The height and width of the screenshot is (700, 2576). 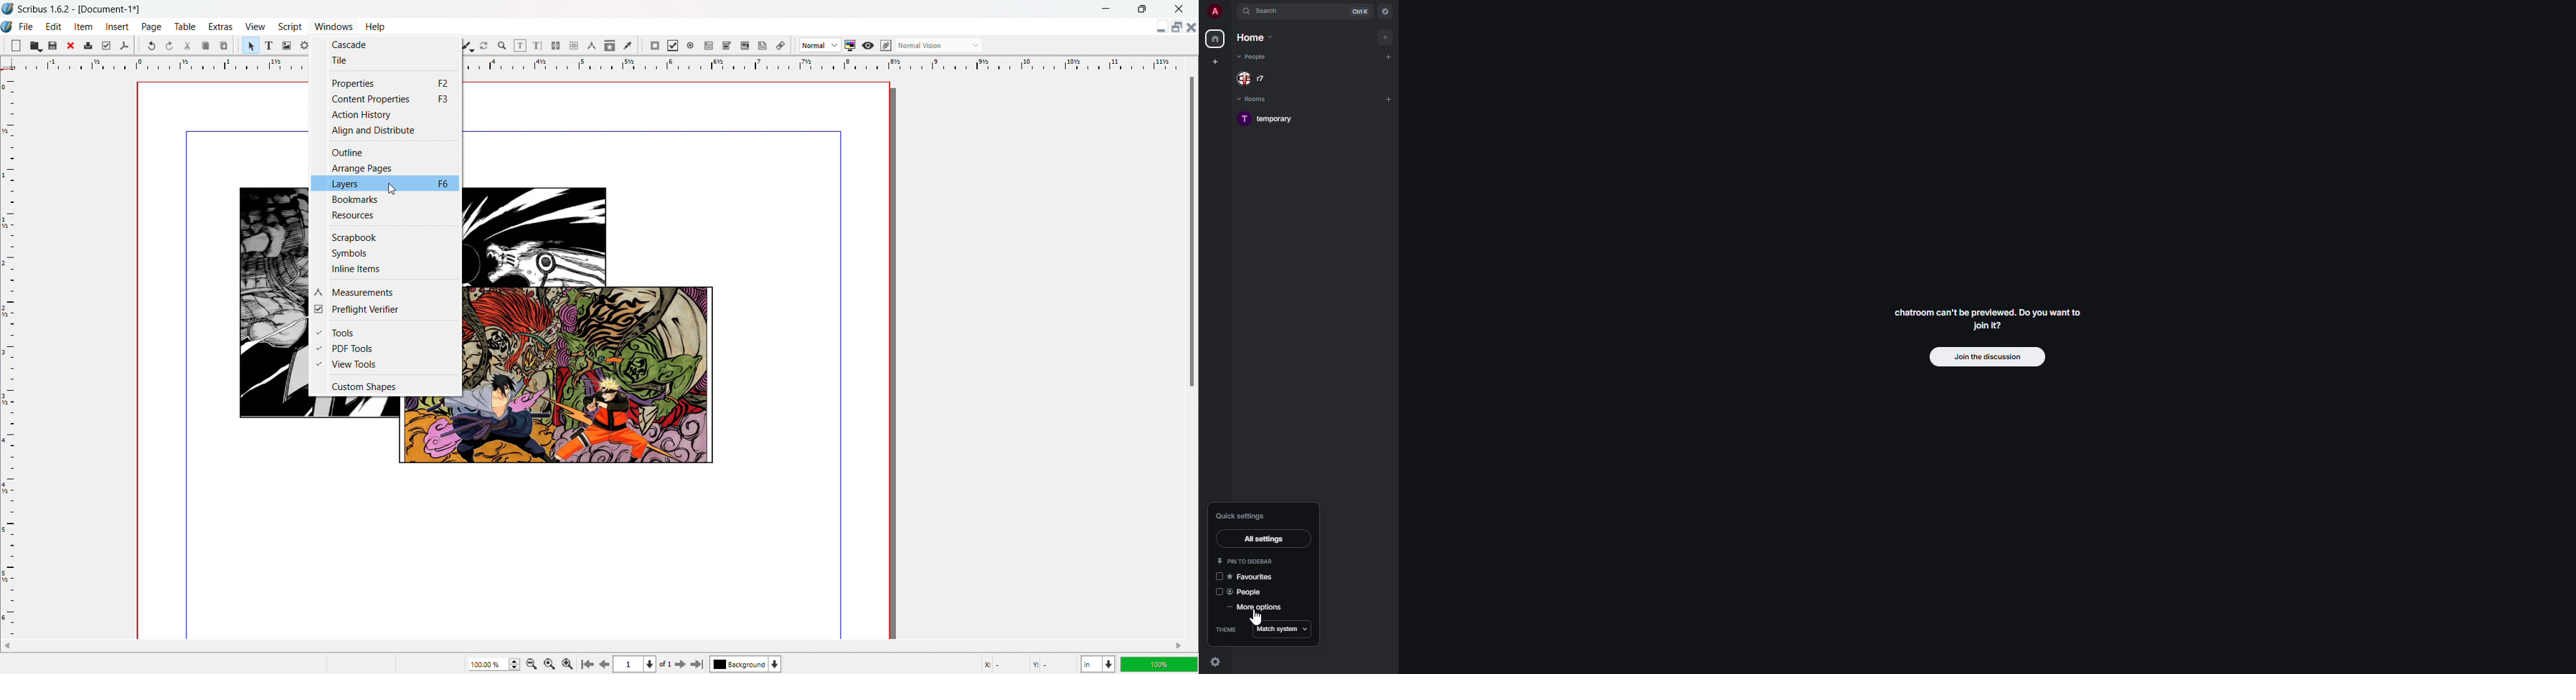 I want to click on select current page, so click(x=636, y=664).